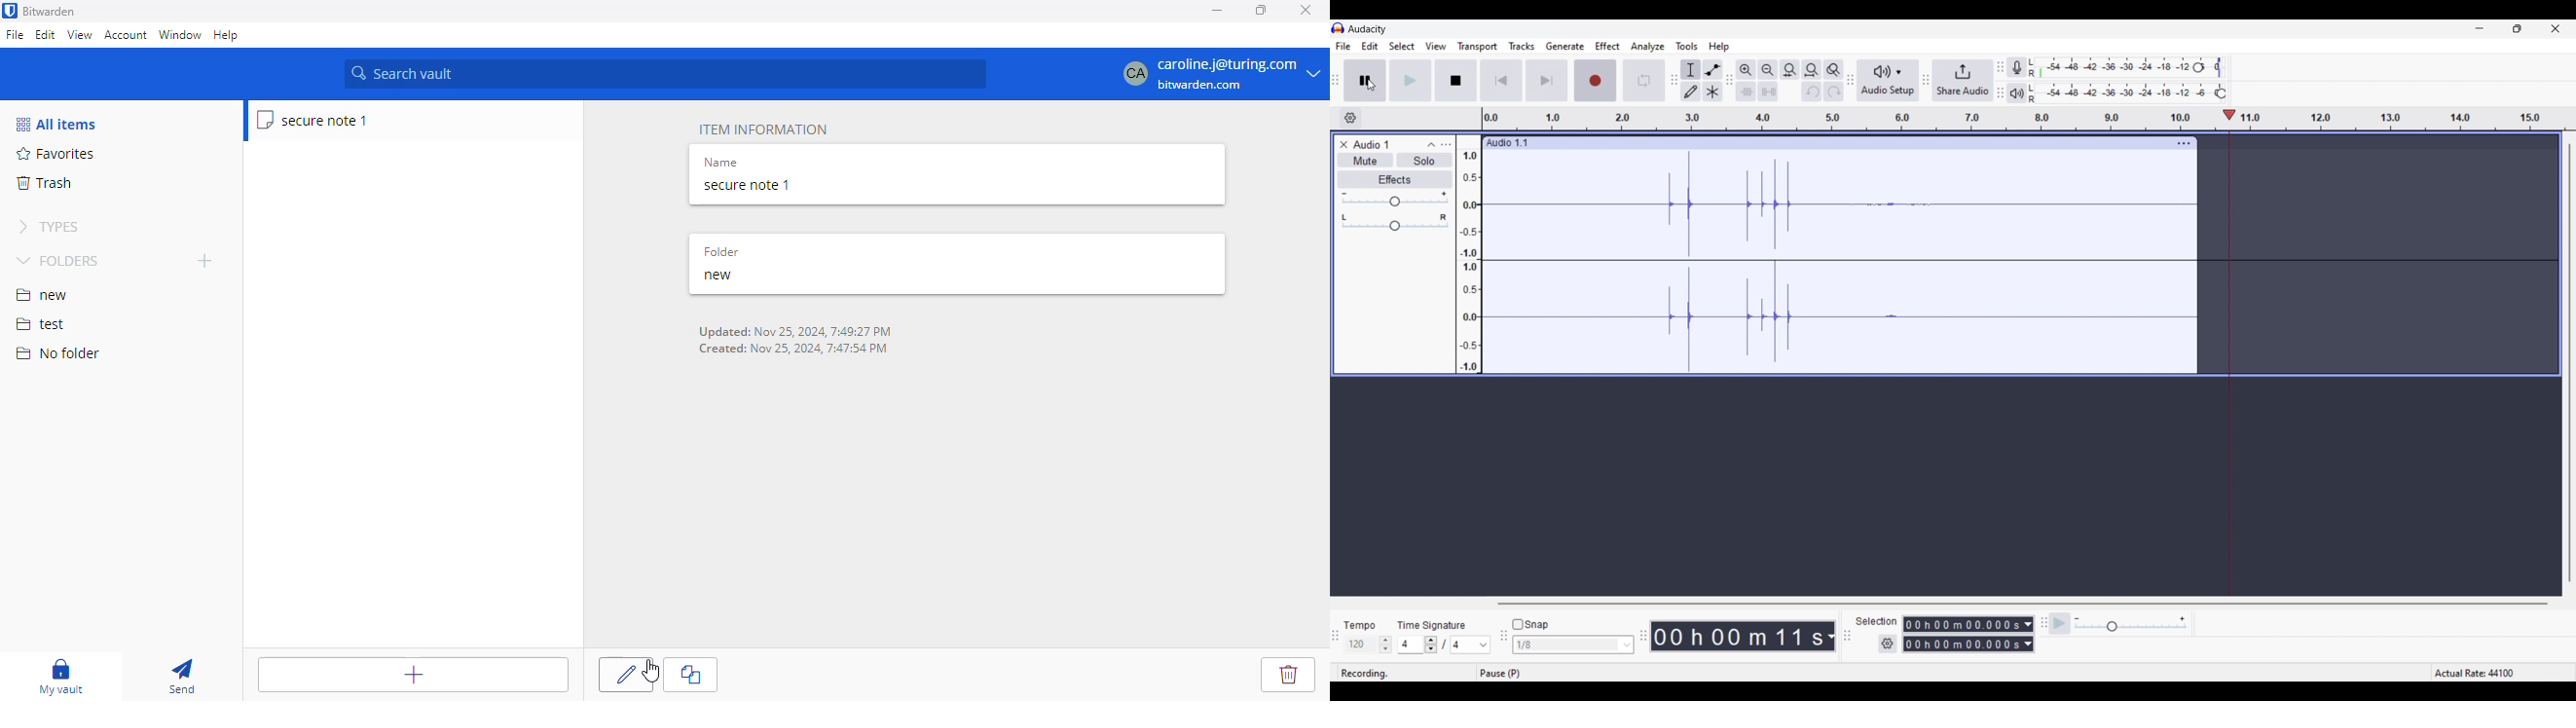 This screenshot has width=2576, height=728. I want to click on Timeline options, so click(1350, 118).